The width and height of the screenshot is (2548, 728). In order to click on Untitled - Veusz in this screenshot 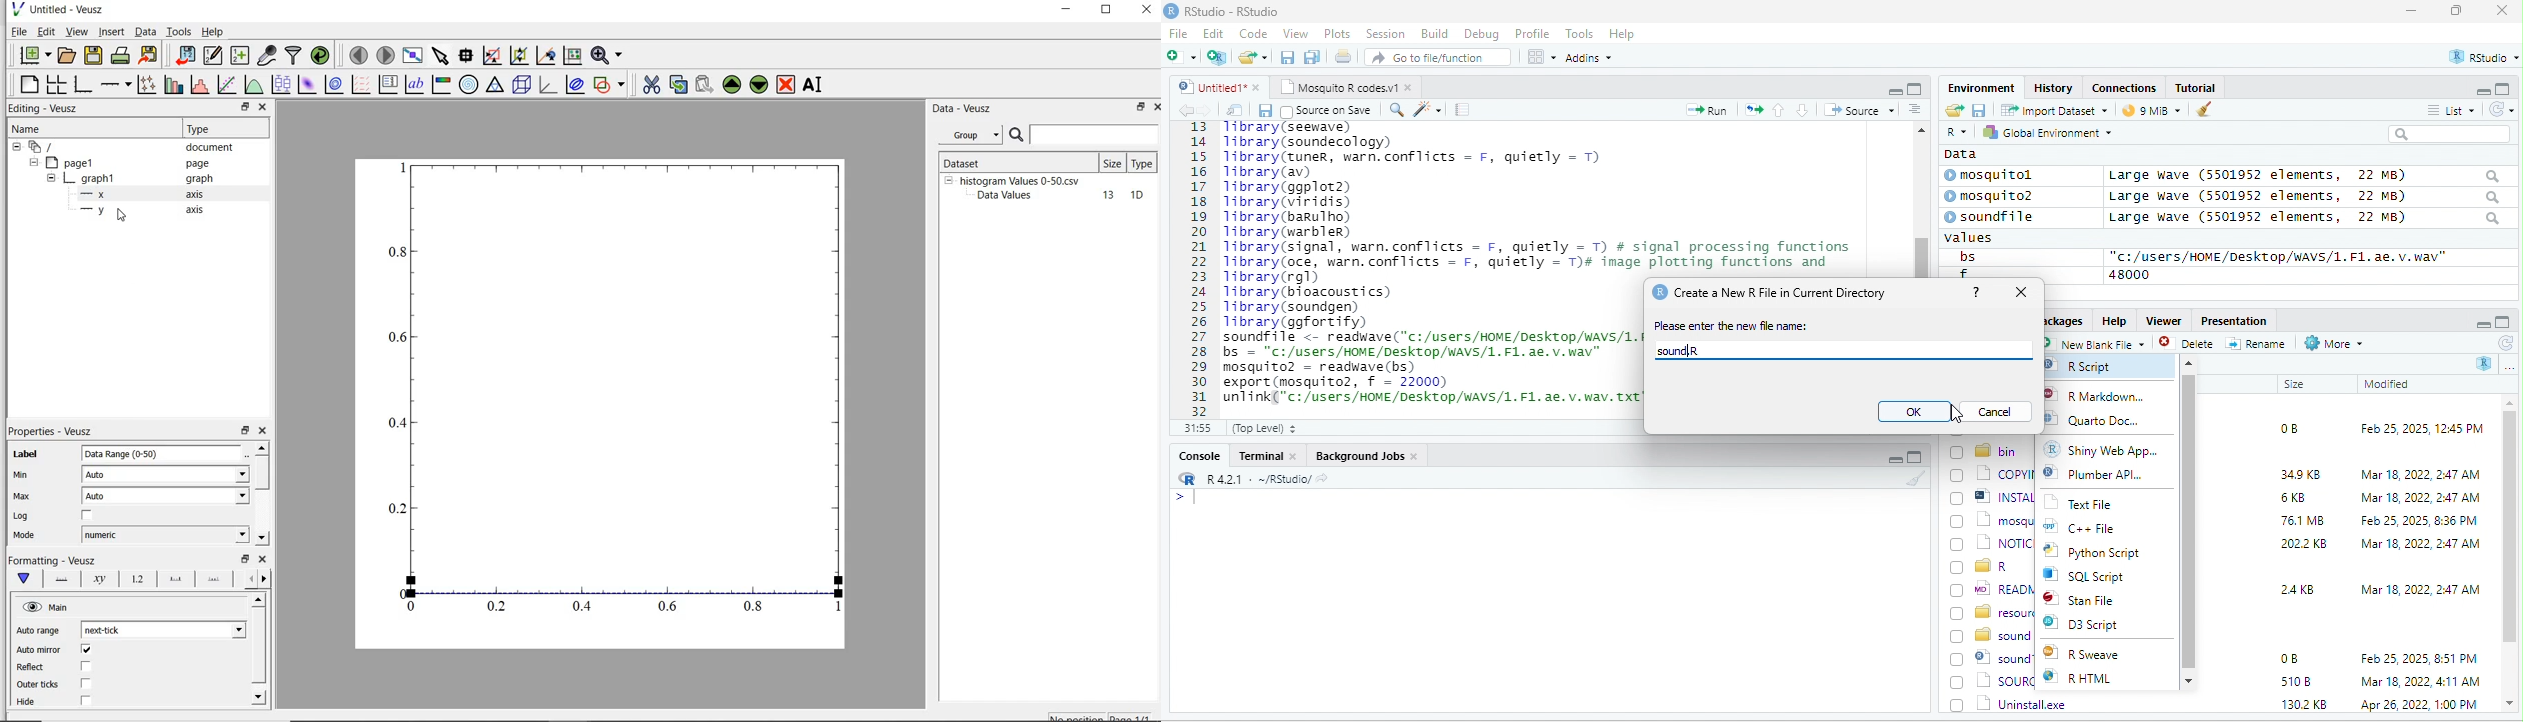, I will do `click(70, 9)`.